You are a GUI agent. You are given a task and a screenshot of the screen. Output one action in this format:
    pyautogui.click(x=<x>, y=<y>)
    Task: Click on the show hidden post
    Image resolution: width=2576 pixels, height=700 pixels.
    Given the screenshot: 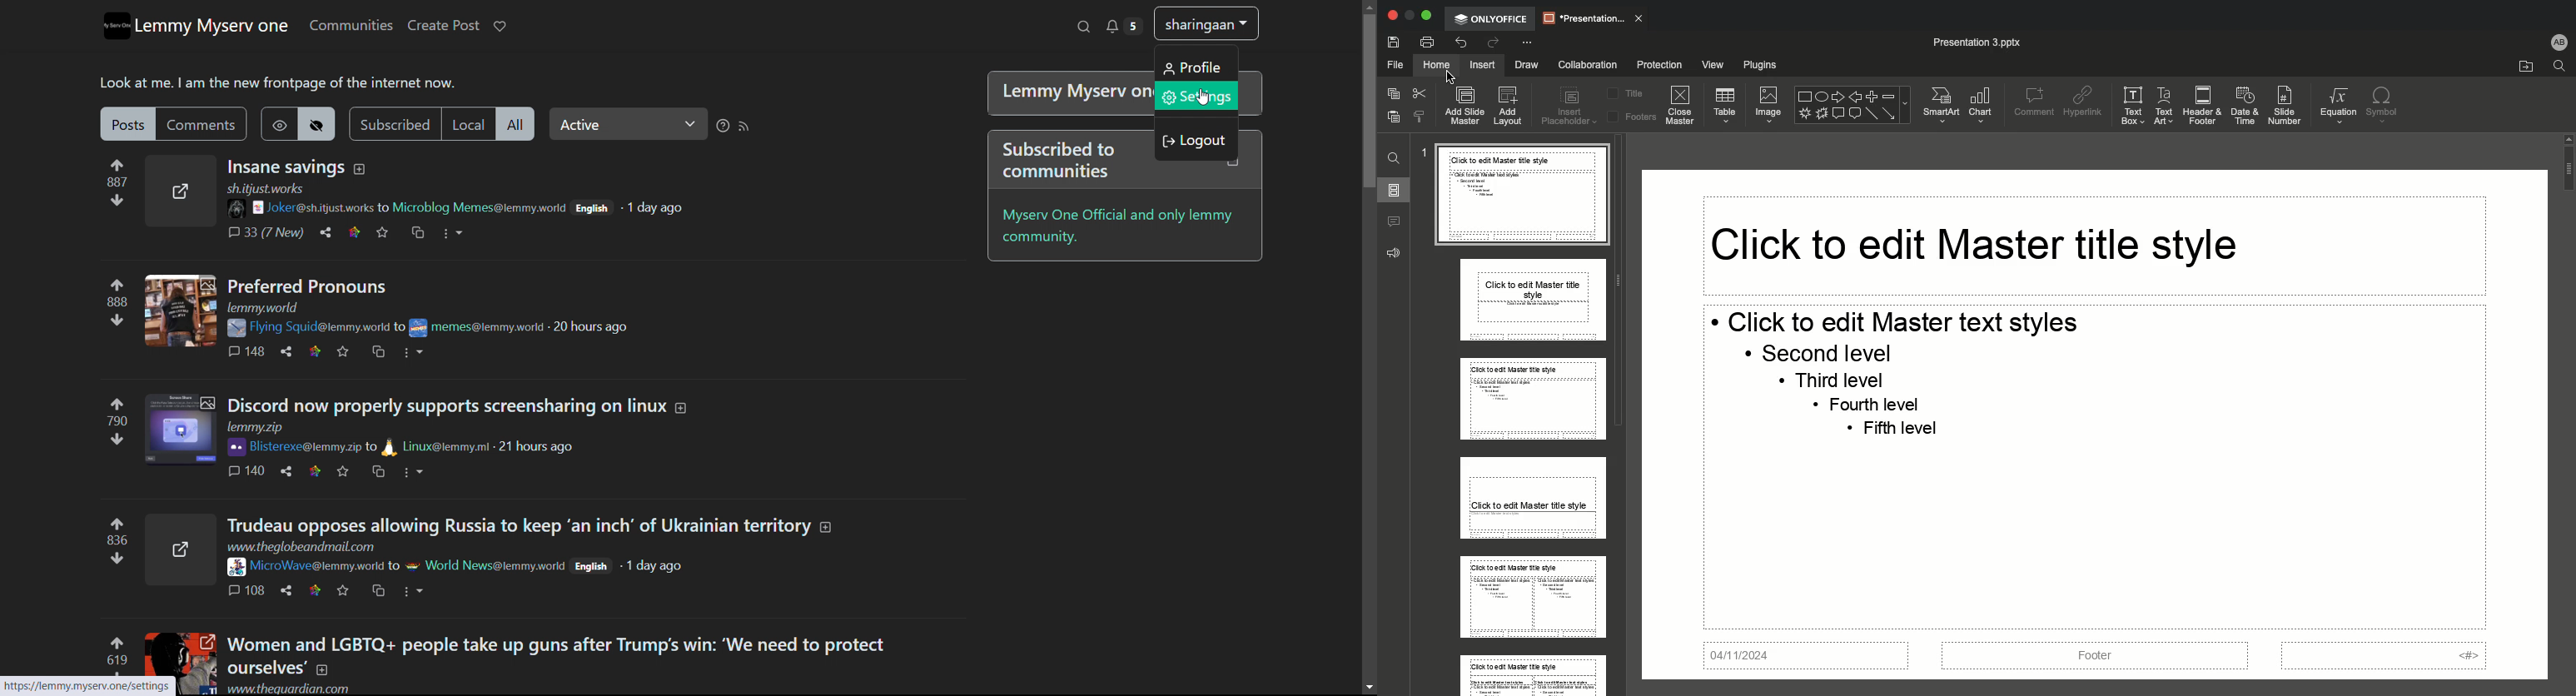 What is the action you would take?
    pyautogui.click(x=277, y=124)
    